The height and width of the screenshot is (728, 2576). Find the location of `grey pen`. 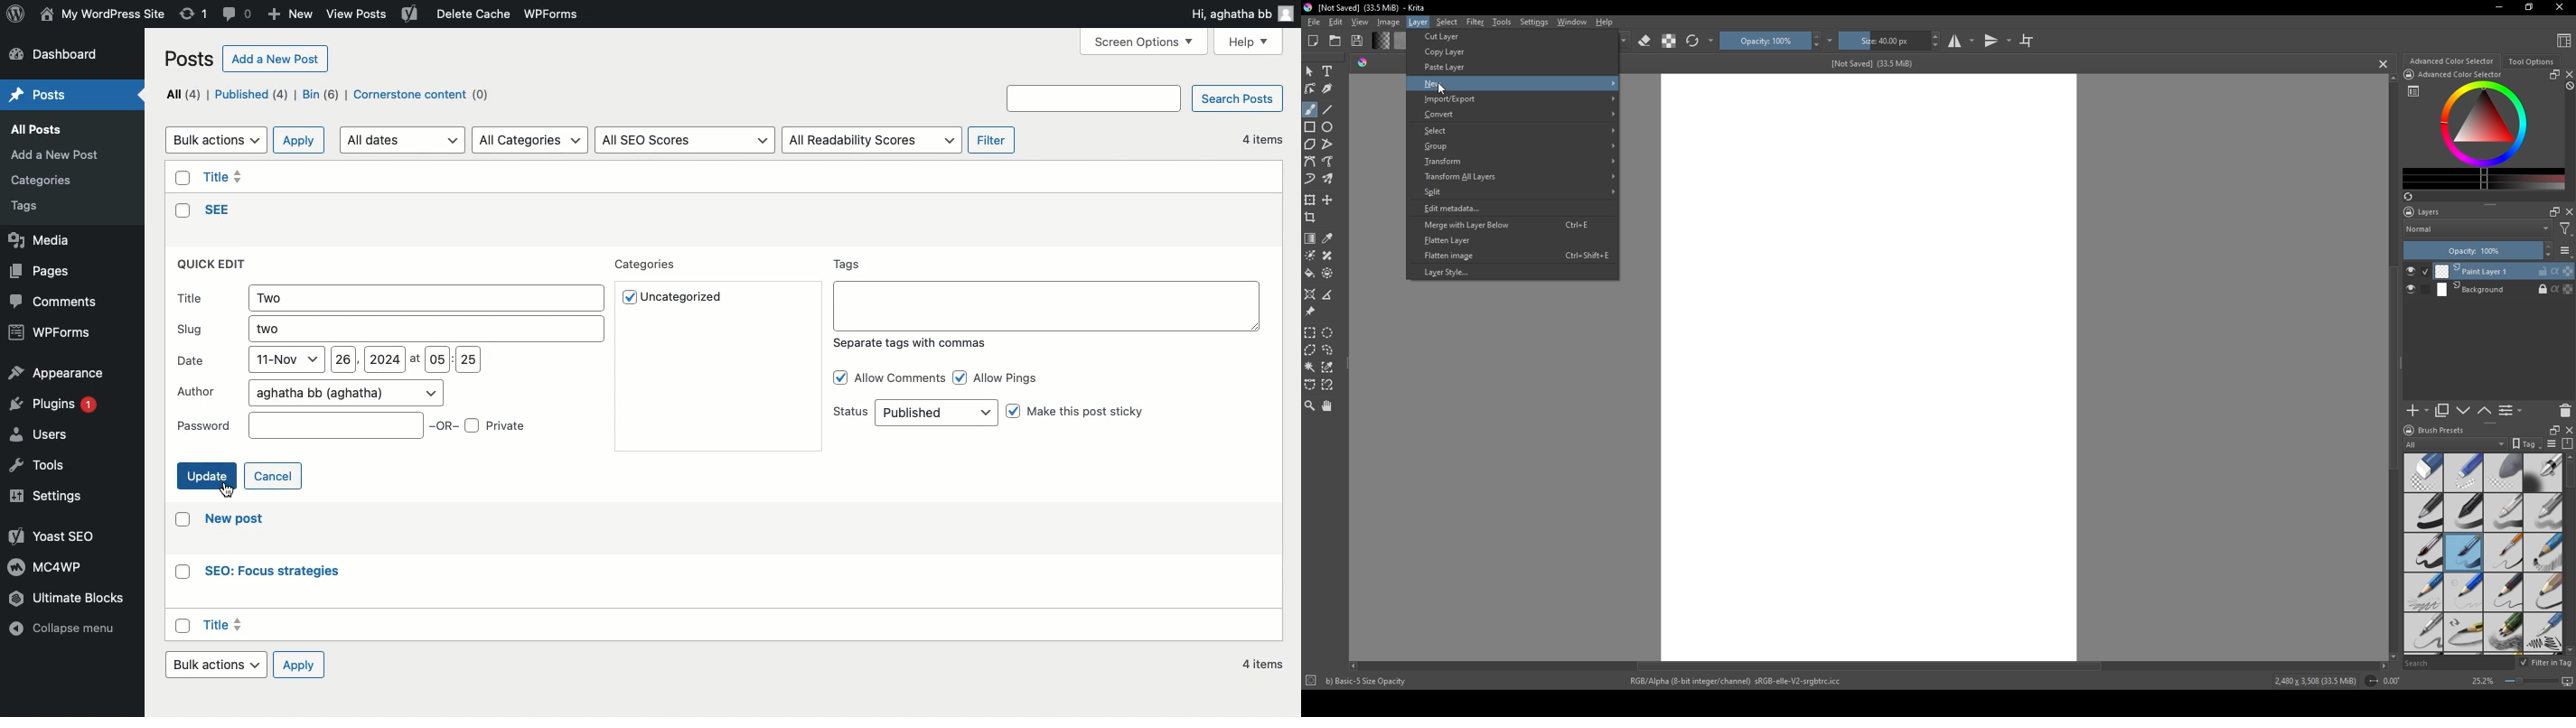

grey pen is located at coordinates (2543, 513).